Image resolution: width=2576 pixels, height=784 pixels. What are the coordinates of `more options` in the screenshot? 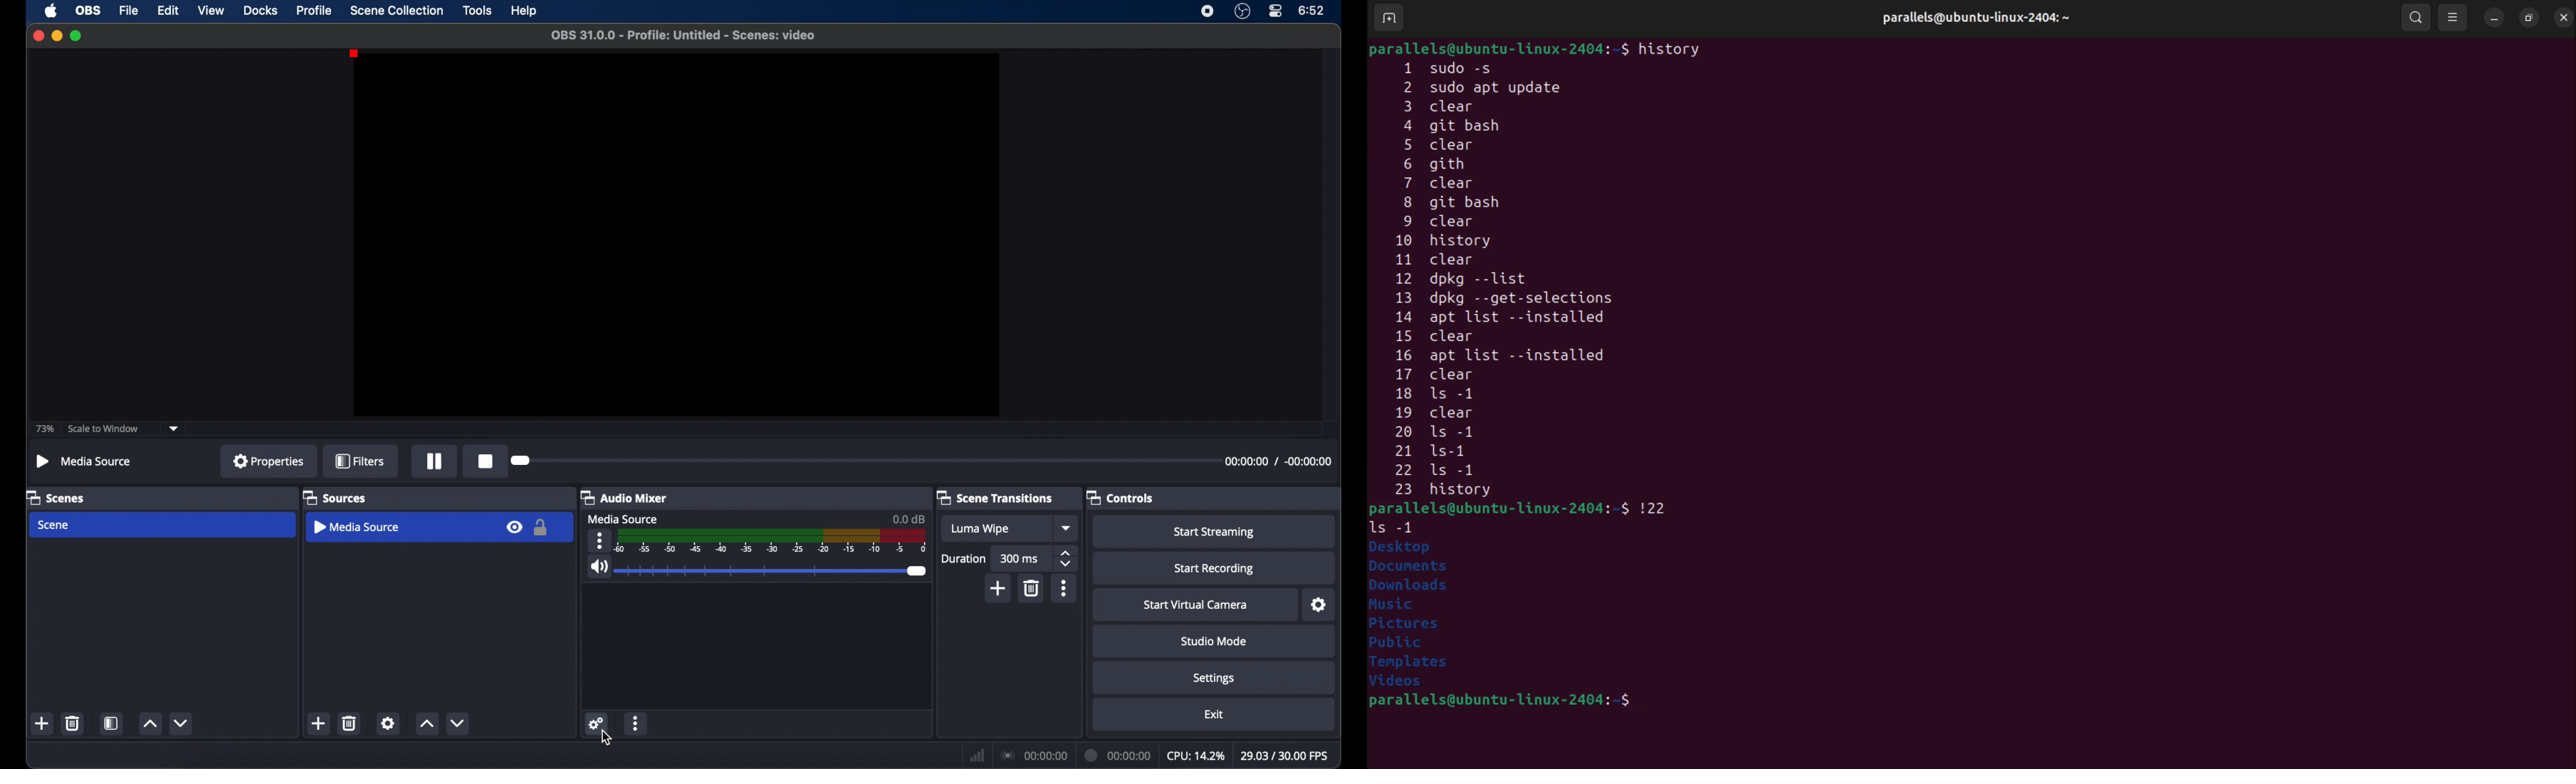 It's located at (637, 722).